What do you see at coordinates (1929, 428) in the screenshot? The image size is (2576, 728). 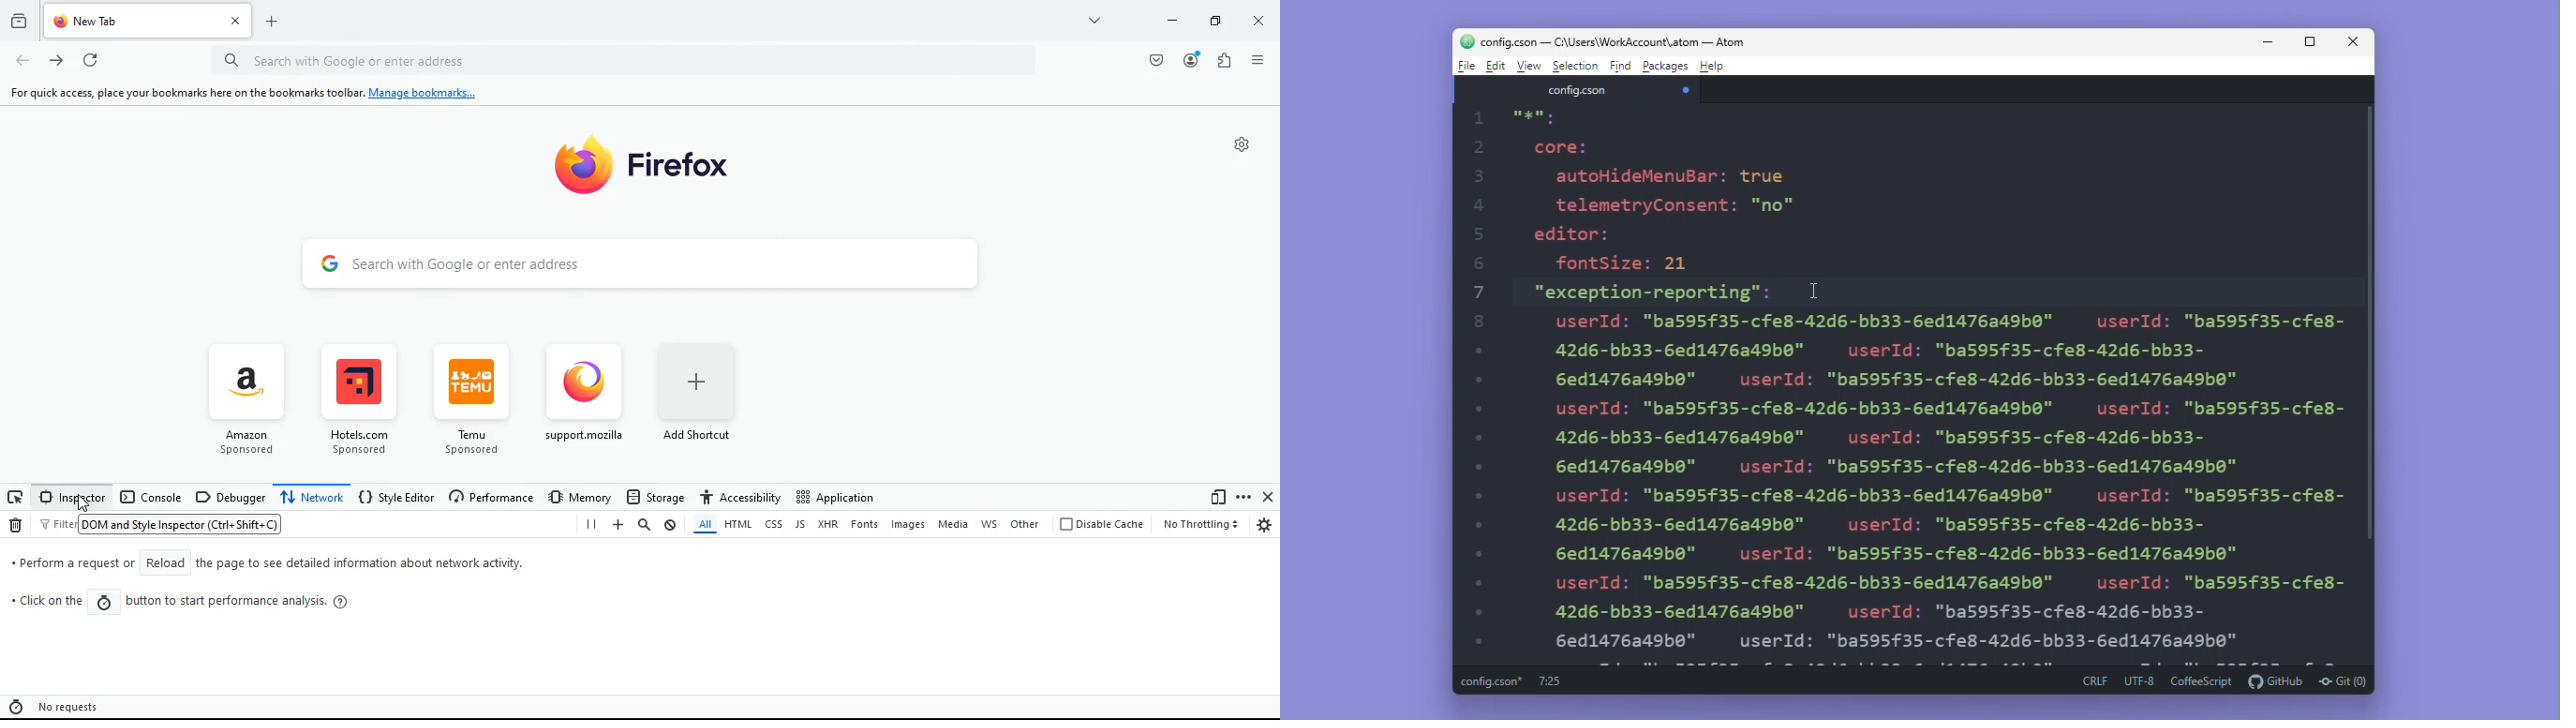 I see `telemetryConsent: "no" 5 editor: 7 fontSize: 21 "exception-reporting": UserId: "ba595f35-cfe8-42d6-bb33-6ed1476a49b0" userId: "ba595f35-cfe8-42d6-bb33-6ed1476a49b0" userId: "ba595f35-cfe8-42d6-bb33-6ed1476a49b0" userId: "ba595f35-cfe8-42d6-bb33-6ed1476a49b0" userId: " ba595f35-cfe8-42d6-bb33-6ed1476a49b8" userId: "ba595f35-cfe8-42d6-bb33-6ed1476a49b8" userId: " ba595f35-cfe8-42d6-bb33-6ed1476a49b8" userId: "ba595f35-cfe8-42d6-bb33-6ed1476a49b0" userId: "ba595f35-cfe8-42d6-bb33-6ed1476a49b0" userId: "ba595f35-cfe8-42d6-bb33-6ed1476a49b0" userId: "ba595f35-cfe8-42d6-bb33-6ed1476a49b8" userId: "ba595f35-cfe8-42d6-bb33-6ed1476a49be" userId: "ba595f35-cfe8-42d6-bb33-6ed1476a49b8" userId: "ba595f35-cfe8-42d6-bb33-6ed1476a49b0" userId: "ba595f35-cfe8-42d6-bb33-6ed1476a49b0" userId: "ba595f35-cfe8-42d6-bb33-6ed1476a49b0"` at bounding box center [1929, 428].